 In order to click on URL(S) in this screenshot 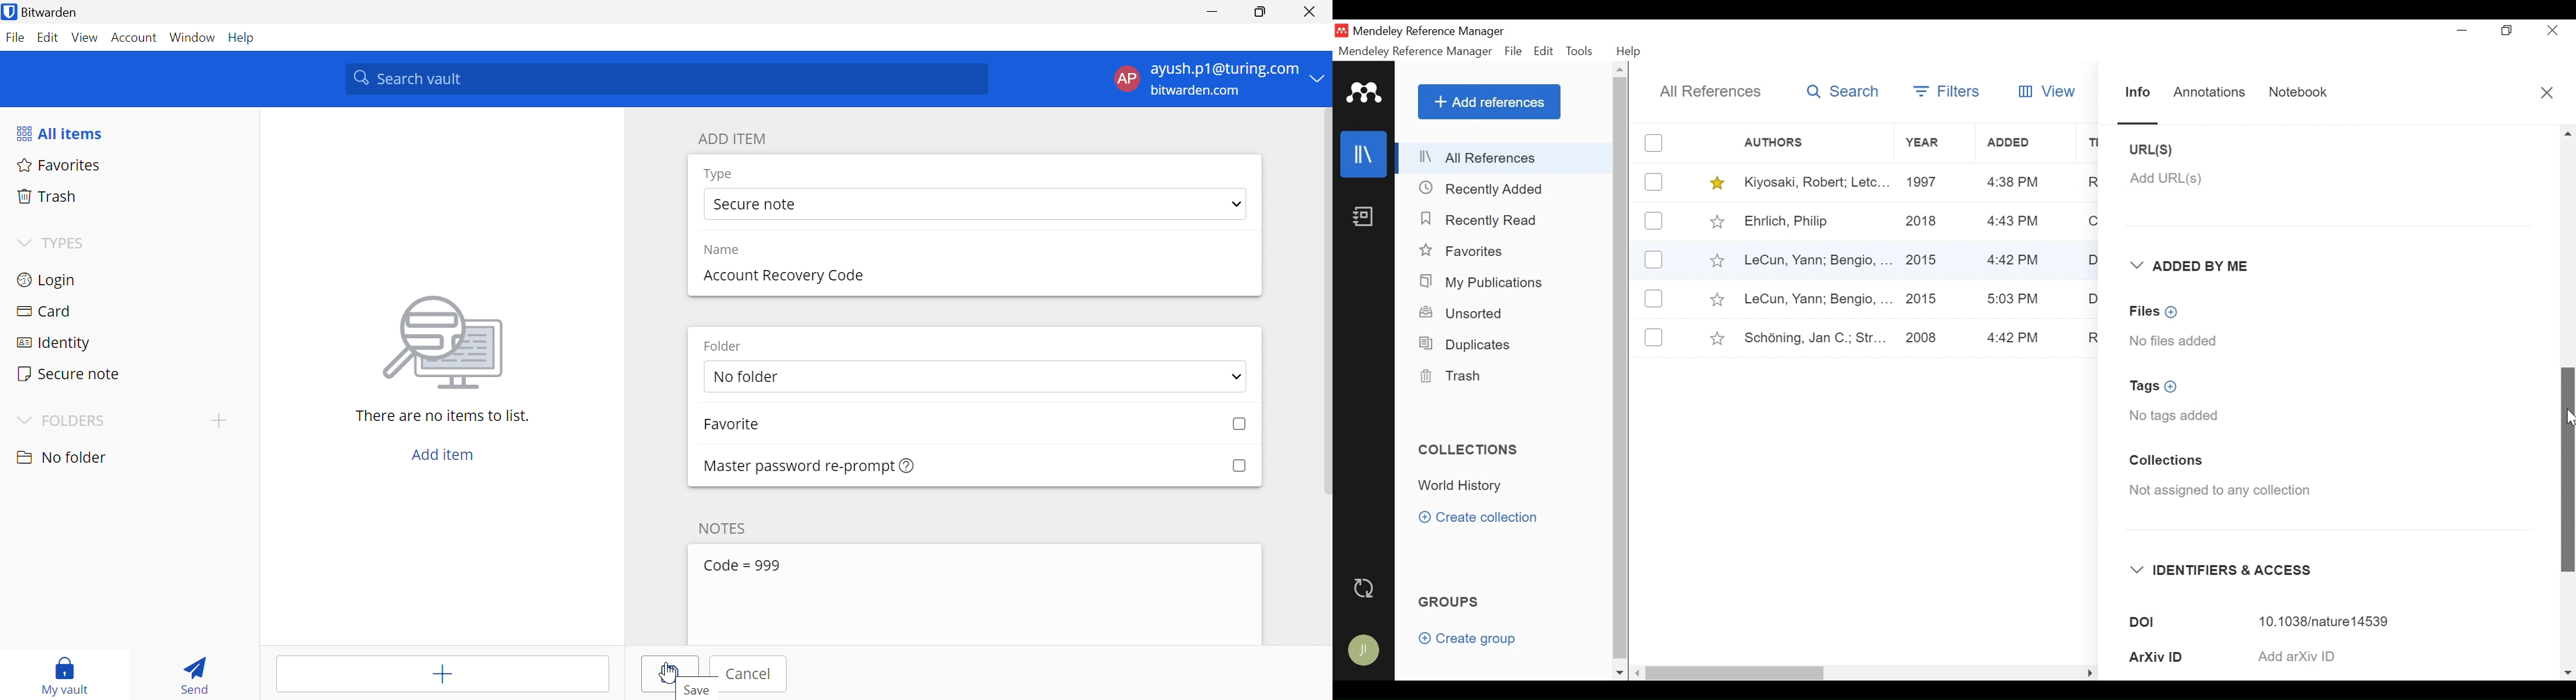, I will do `click(2164, 150)`.